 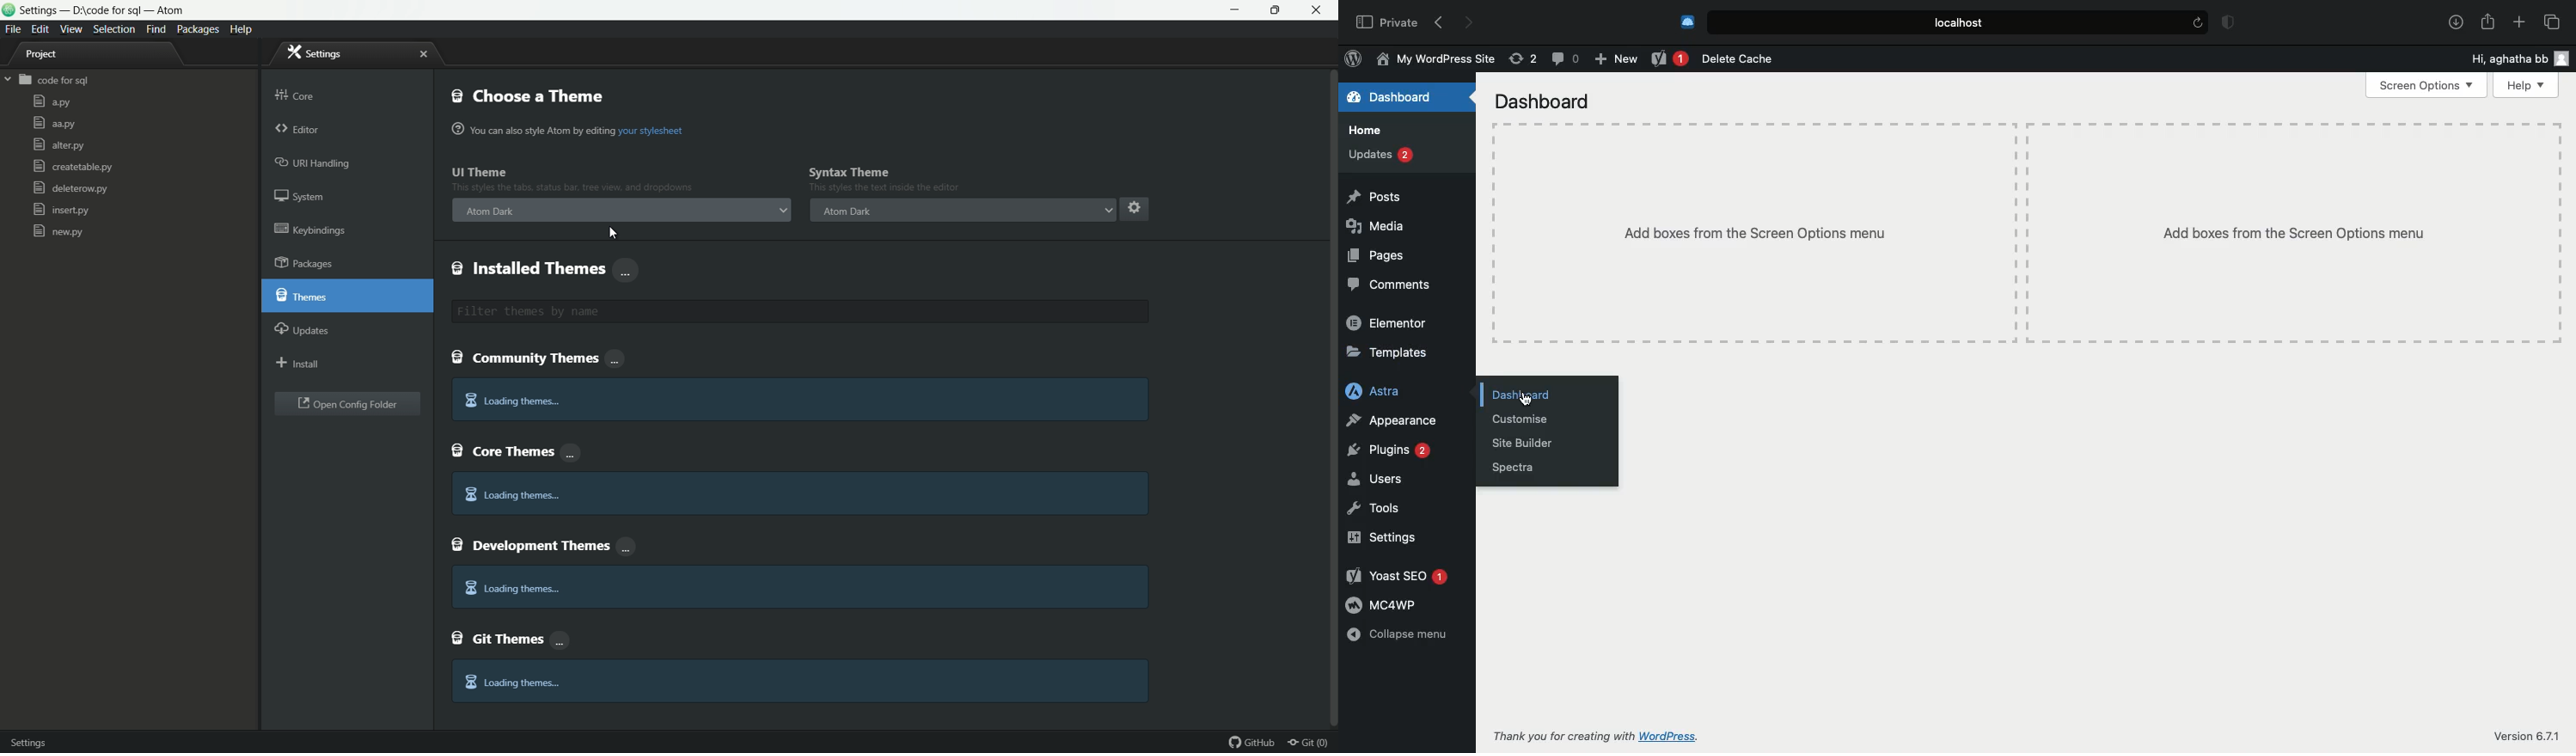 I want to click on atom dark, so click(x=845, y=211).